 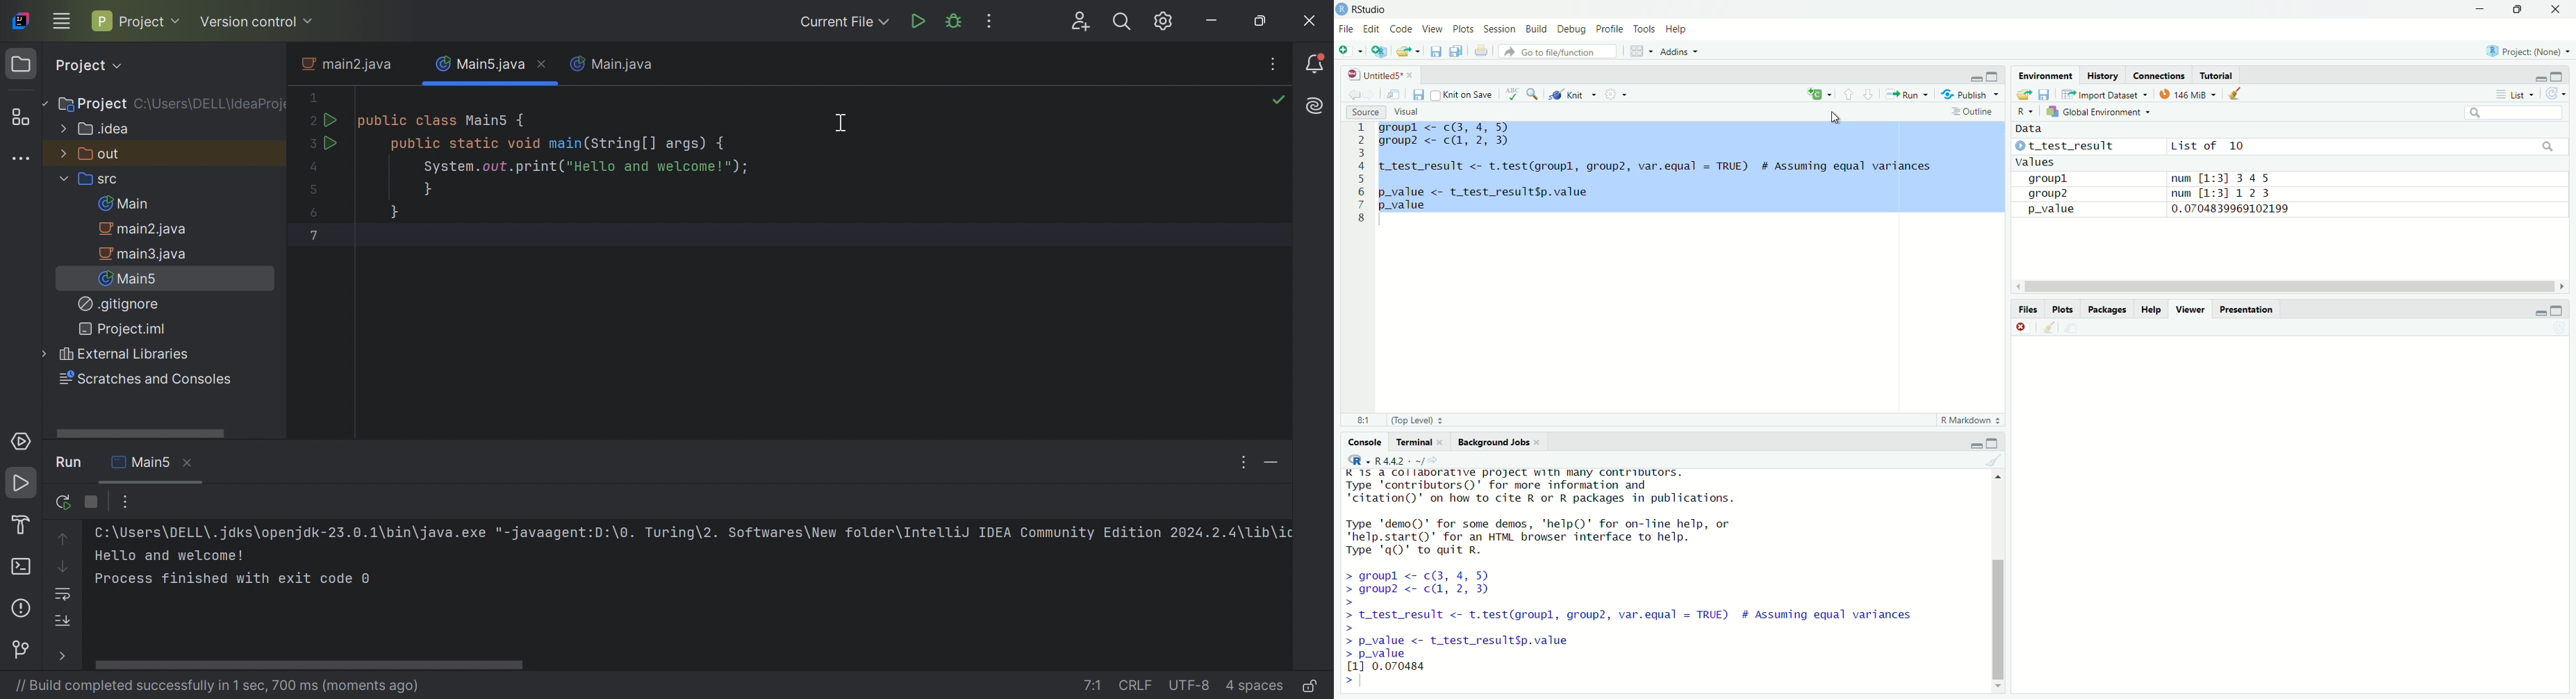 I want to click on go to next section, so click(x=1869, y=93).